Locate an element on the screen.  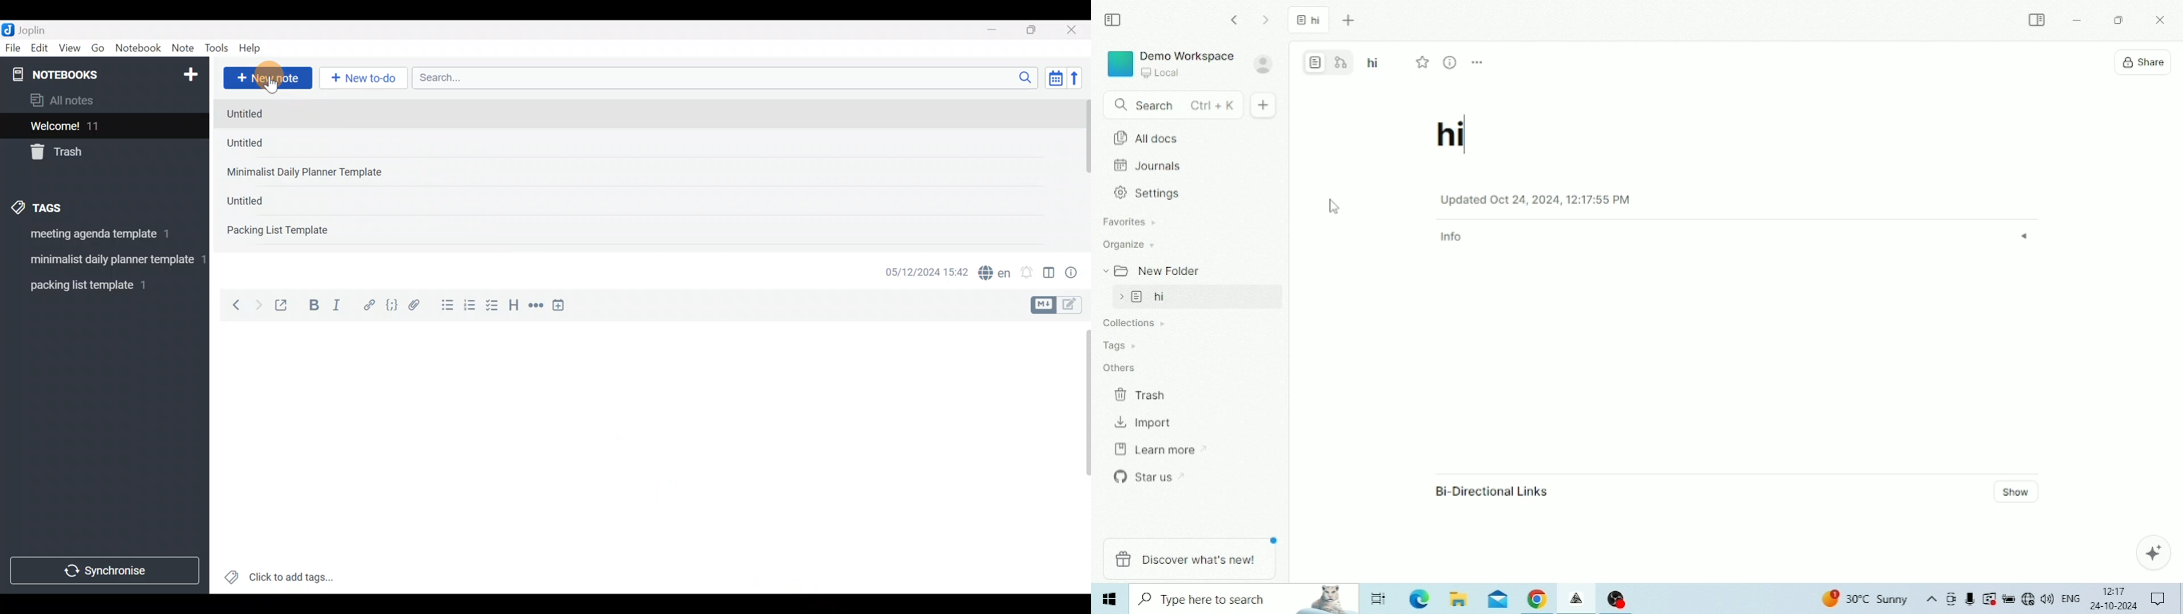
Heading is located at coordinates (515, 307).